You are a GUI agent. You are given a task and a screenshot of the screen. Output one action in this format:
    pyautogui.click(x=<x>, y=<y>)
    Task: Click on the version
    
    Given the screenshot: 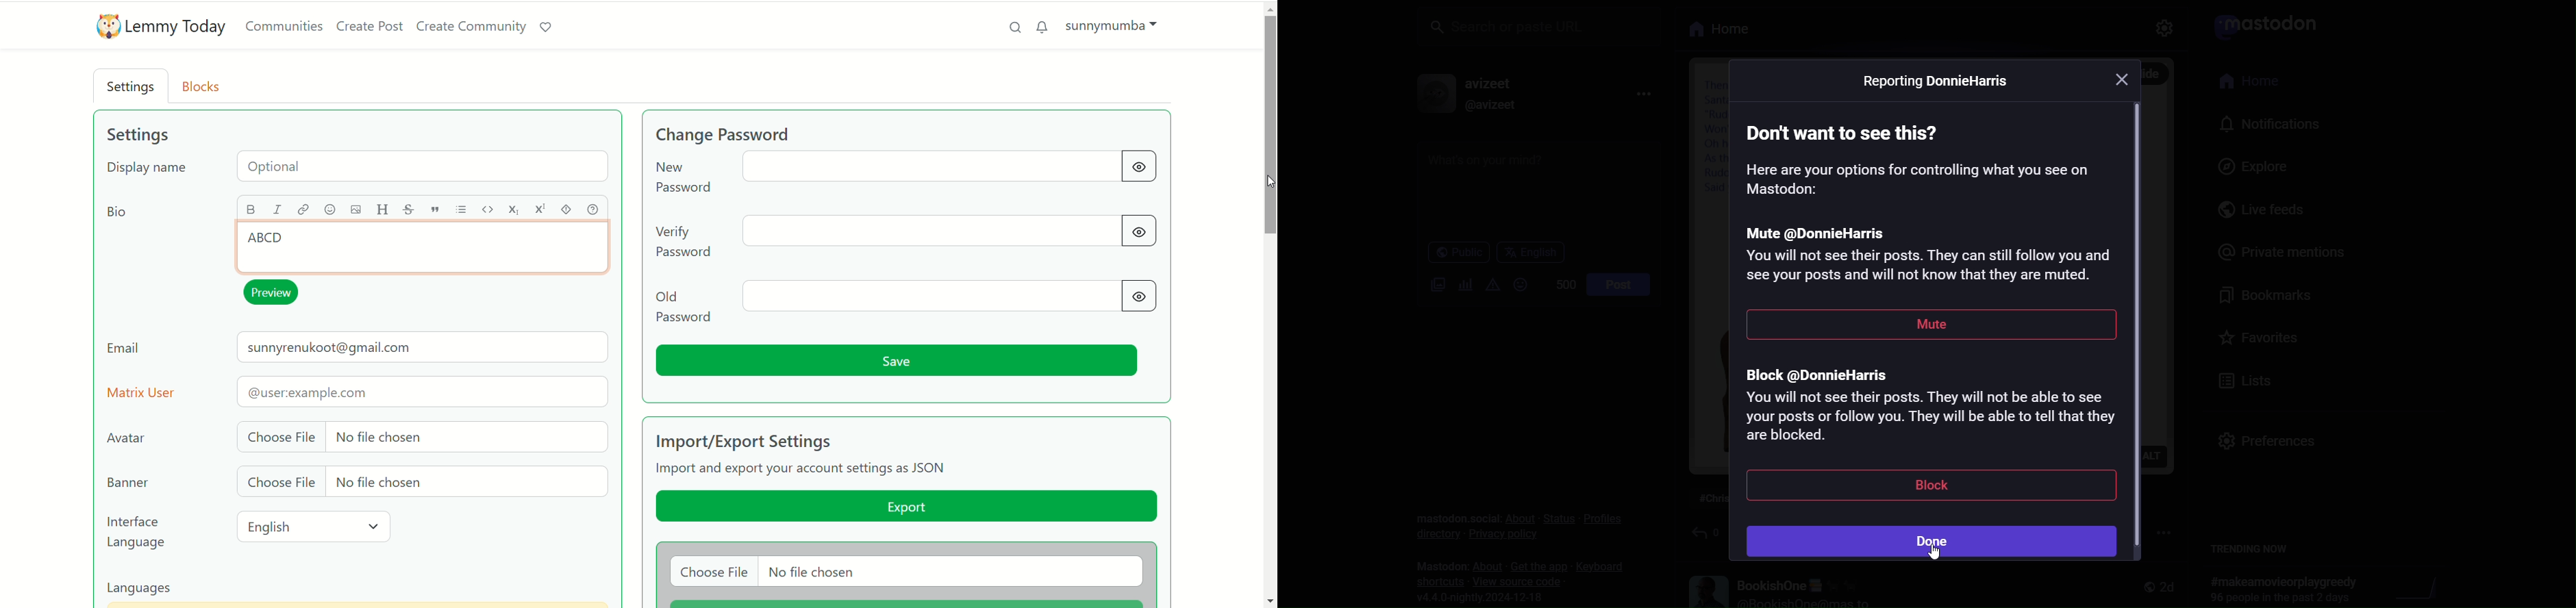 What is the action you would take?
    pyautogui.click(x=1487, y=598)
    